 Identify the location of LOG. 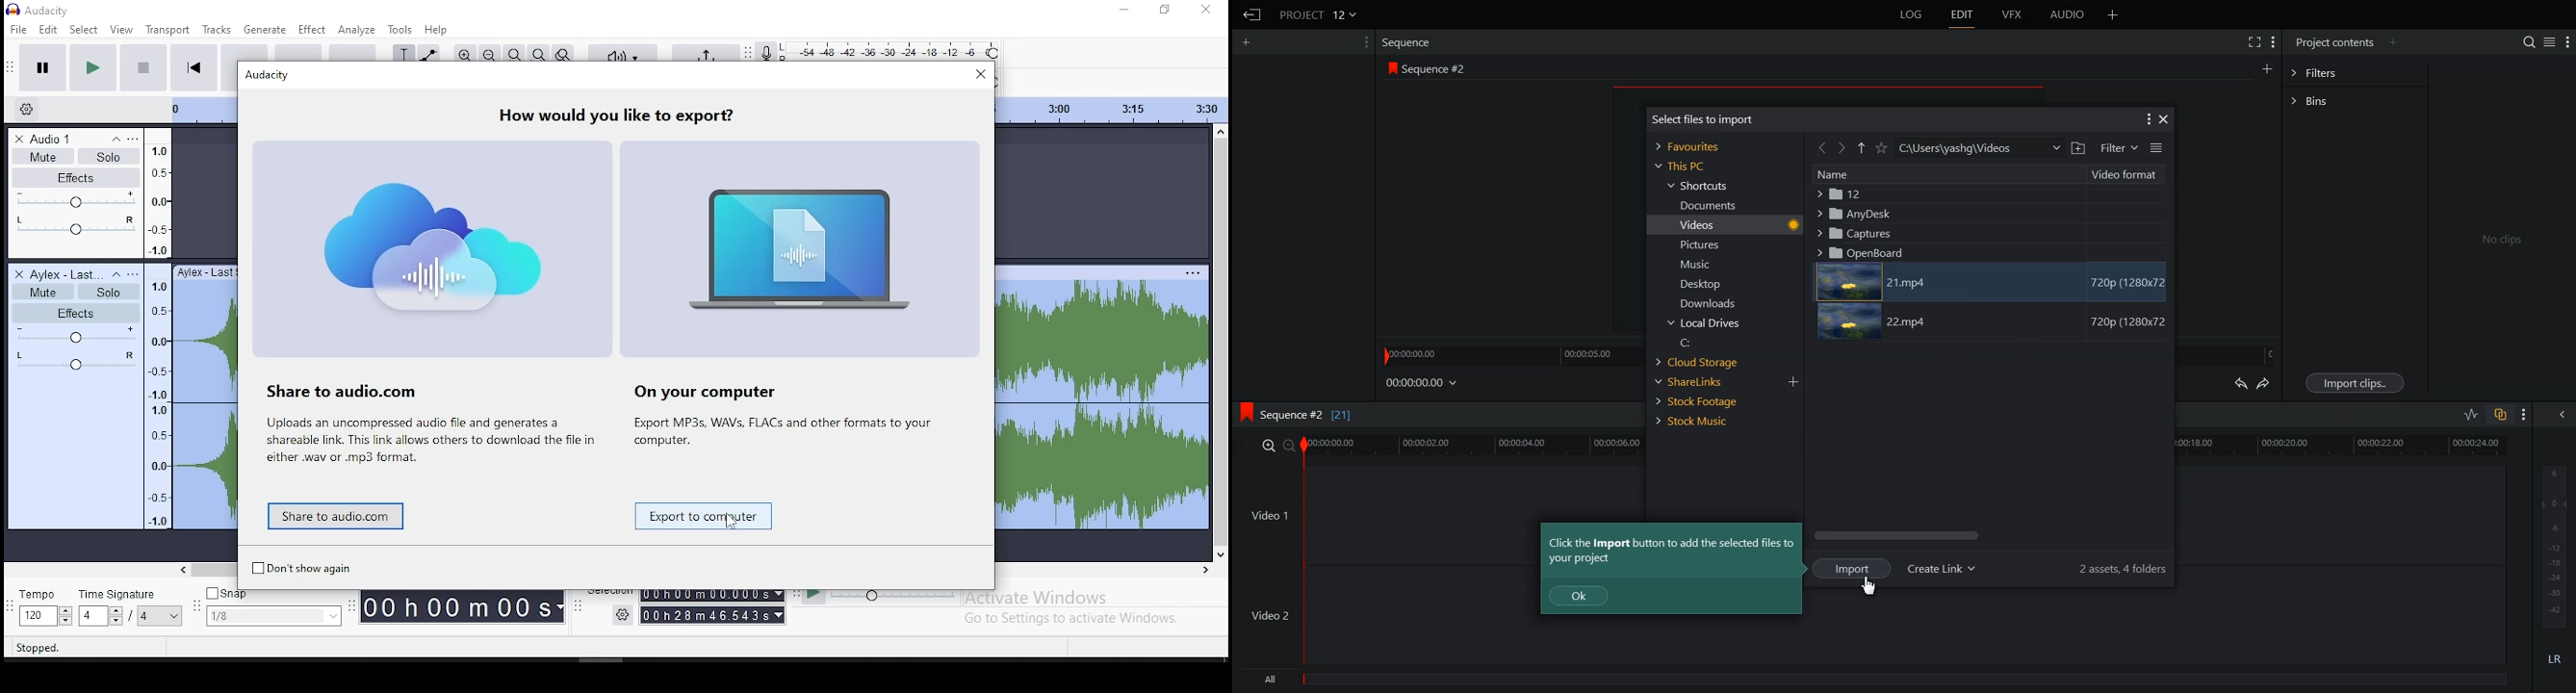
(1912, 15).